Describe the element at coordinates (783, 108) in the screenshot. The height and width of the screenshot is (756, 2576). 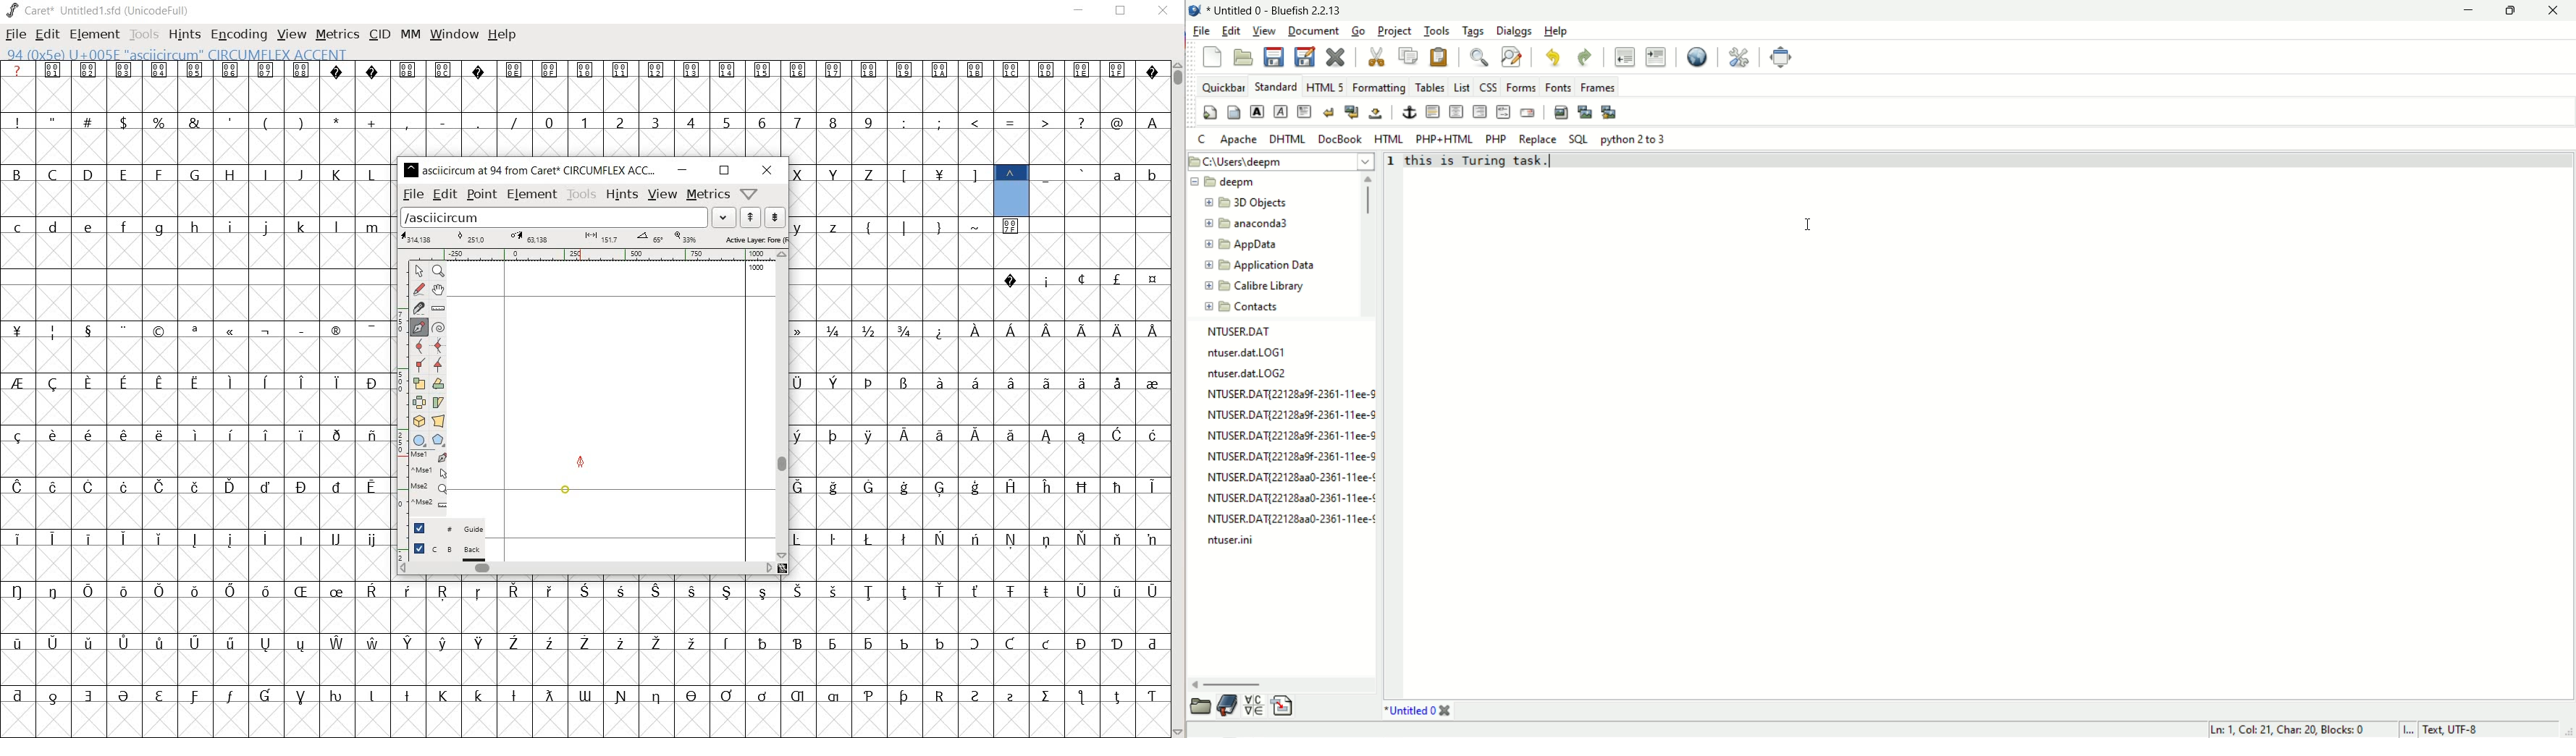
I see `glyph characters` at that location.